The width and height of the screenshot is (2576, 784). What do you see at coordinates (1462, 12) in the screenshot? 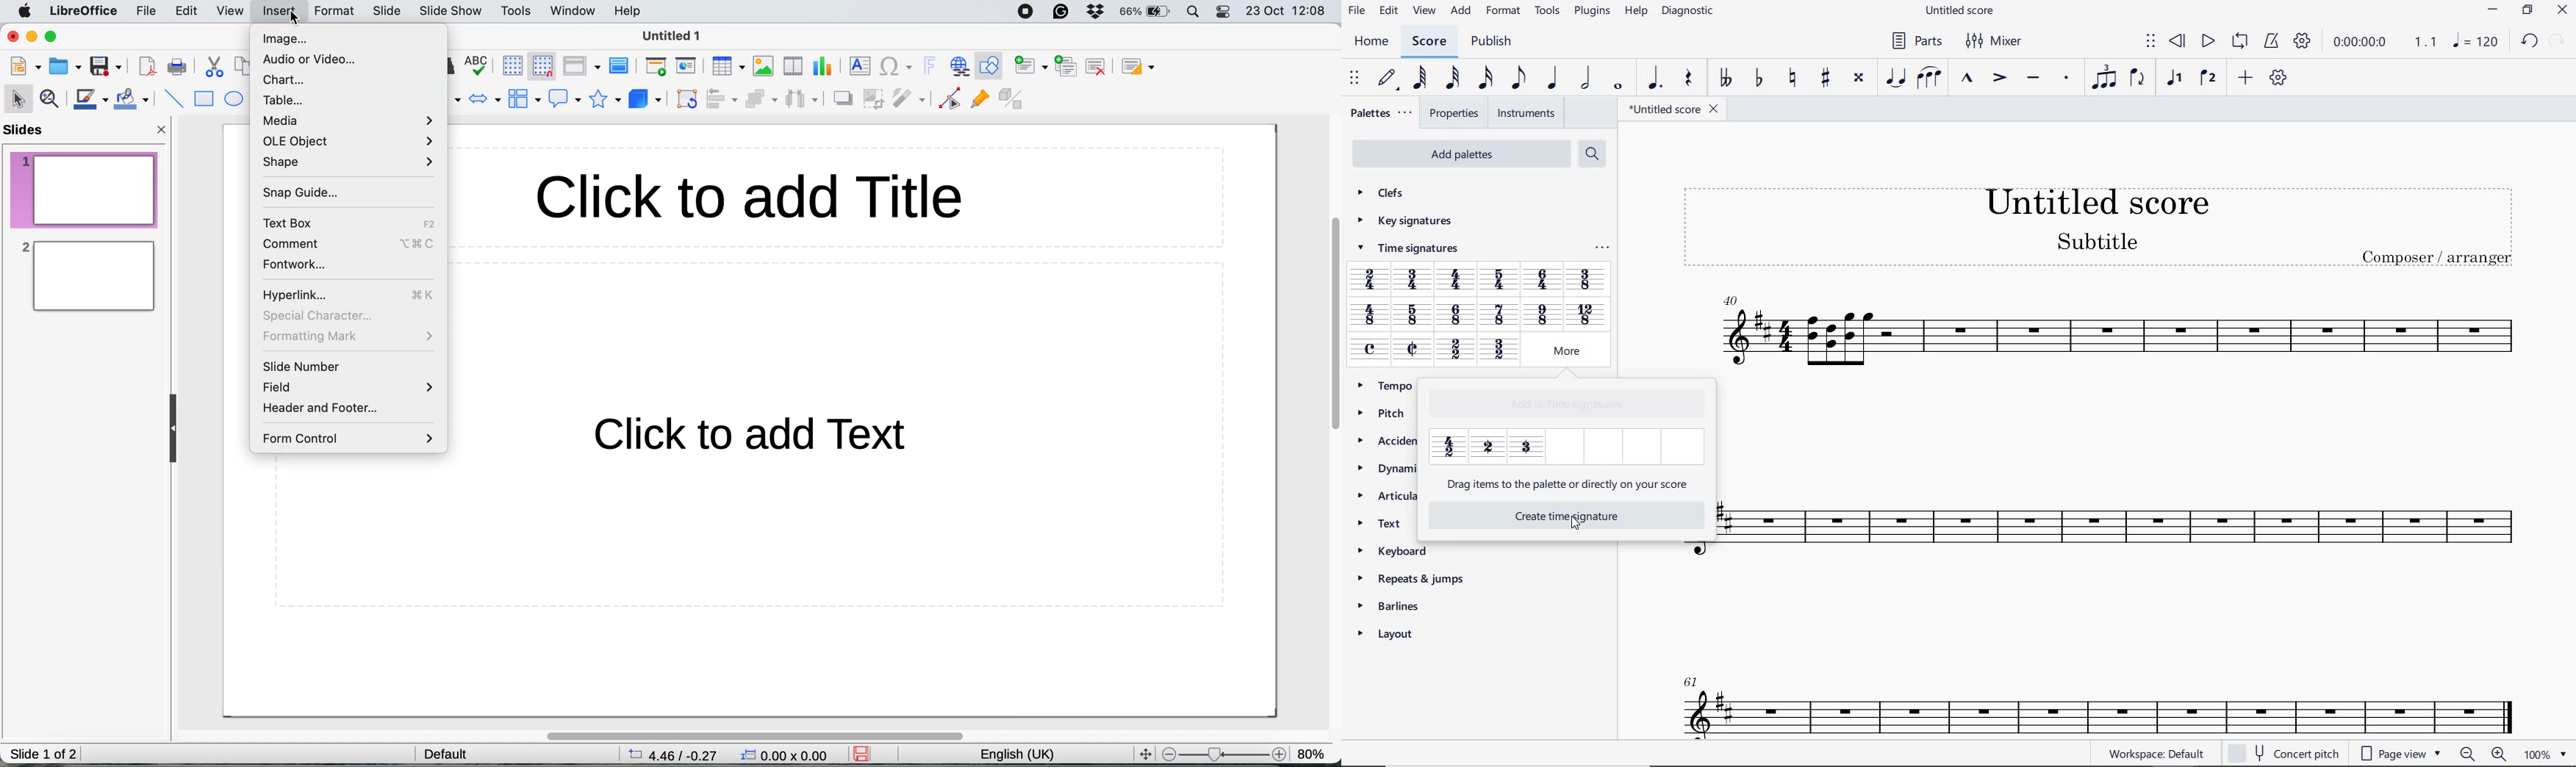
I see `ADD` at bounding box center [1462, 12].